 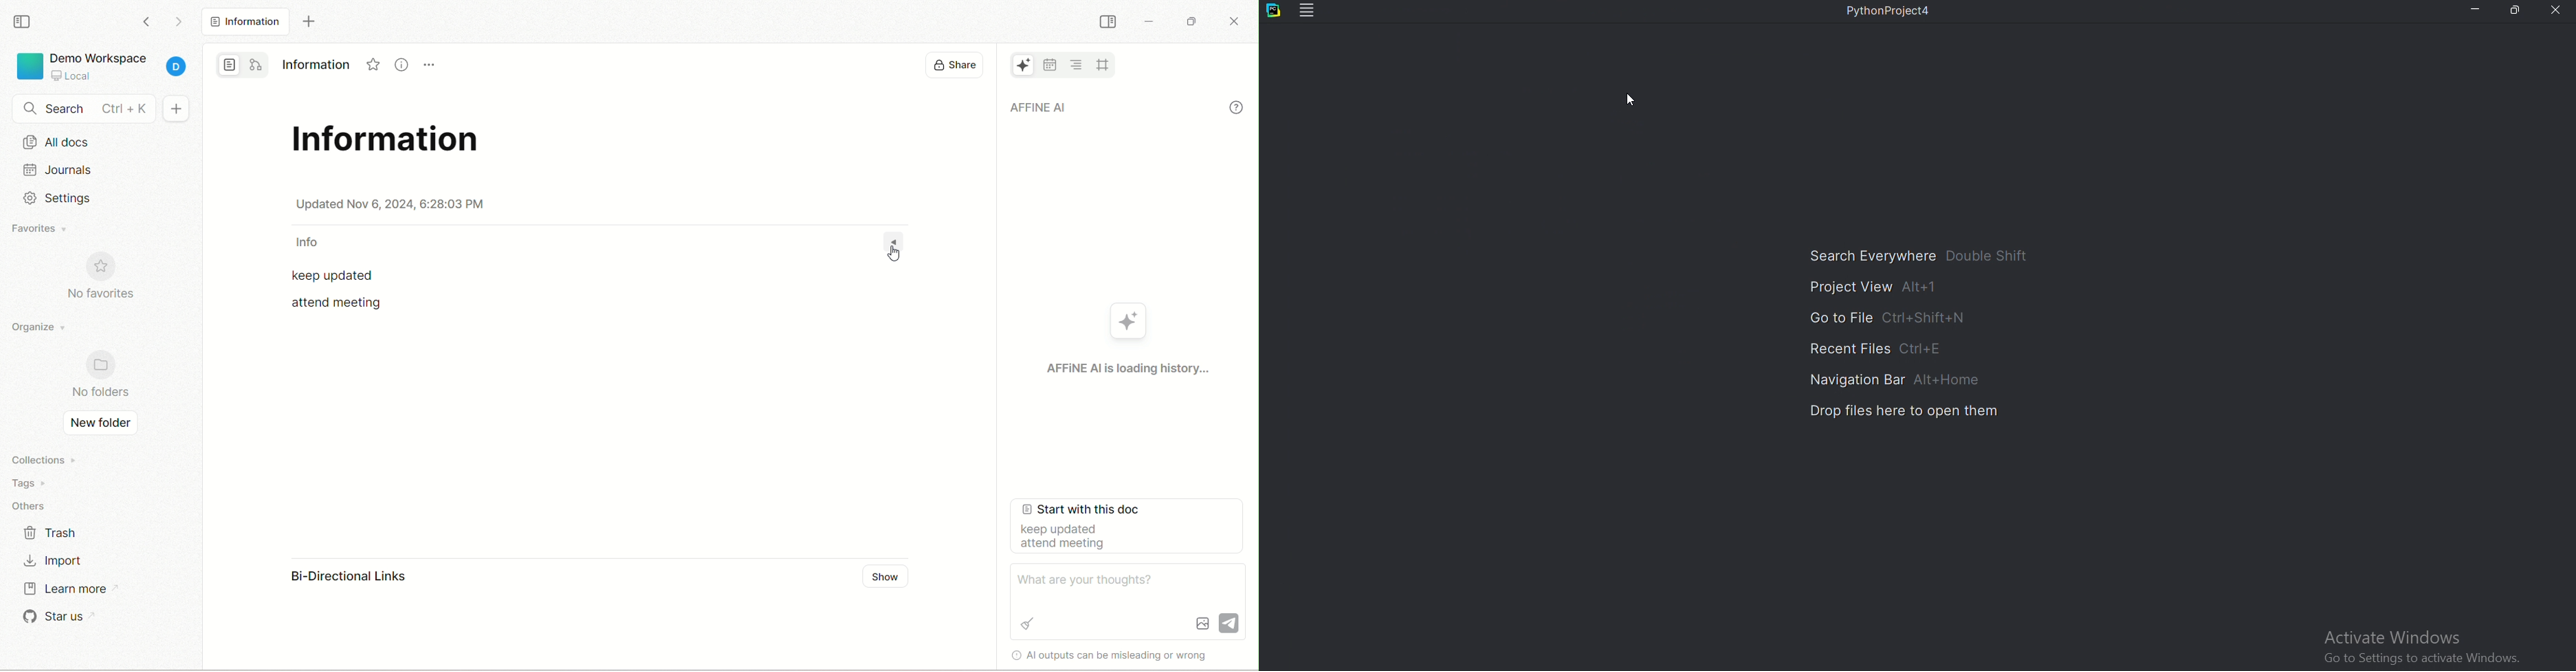 What do you see at coordinates (244, 22) in the screenshot?
I see `all docs` at bounding box center [244, 22].